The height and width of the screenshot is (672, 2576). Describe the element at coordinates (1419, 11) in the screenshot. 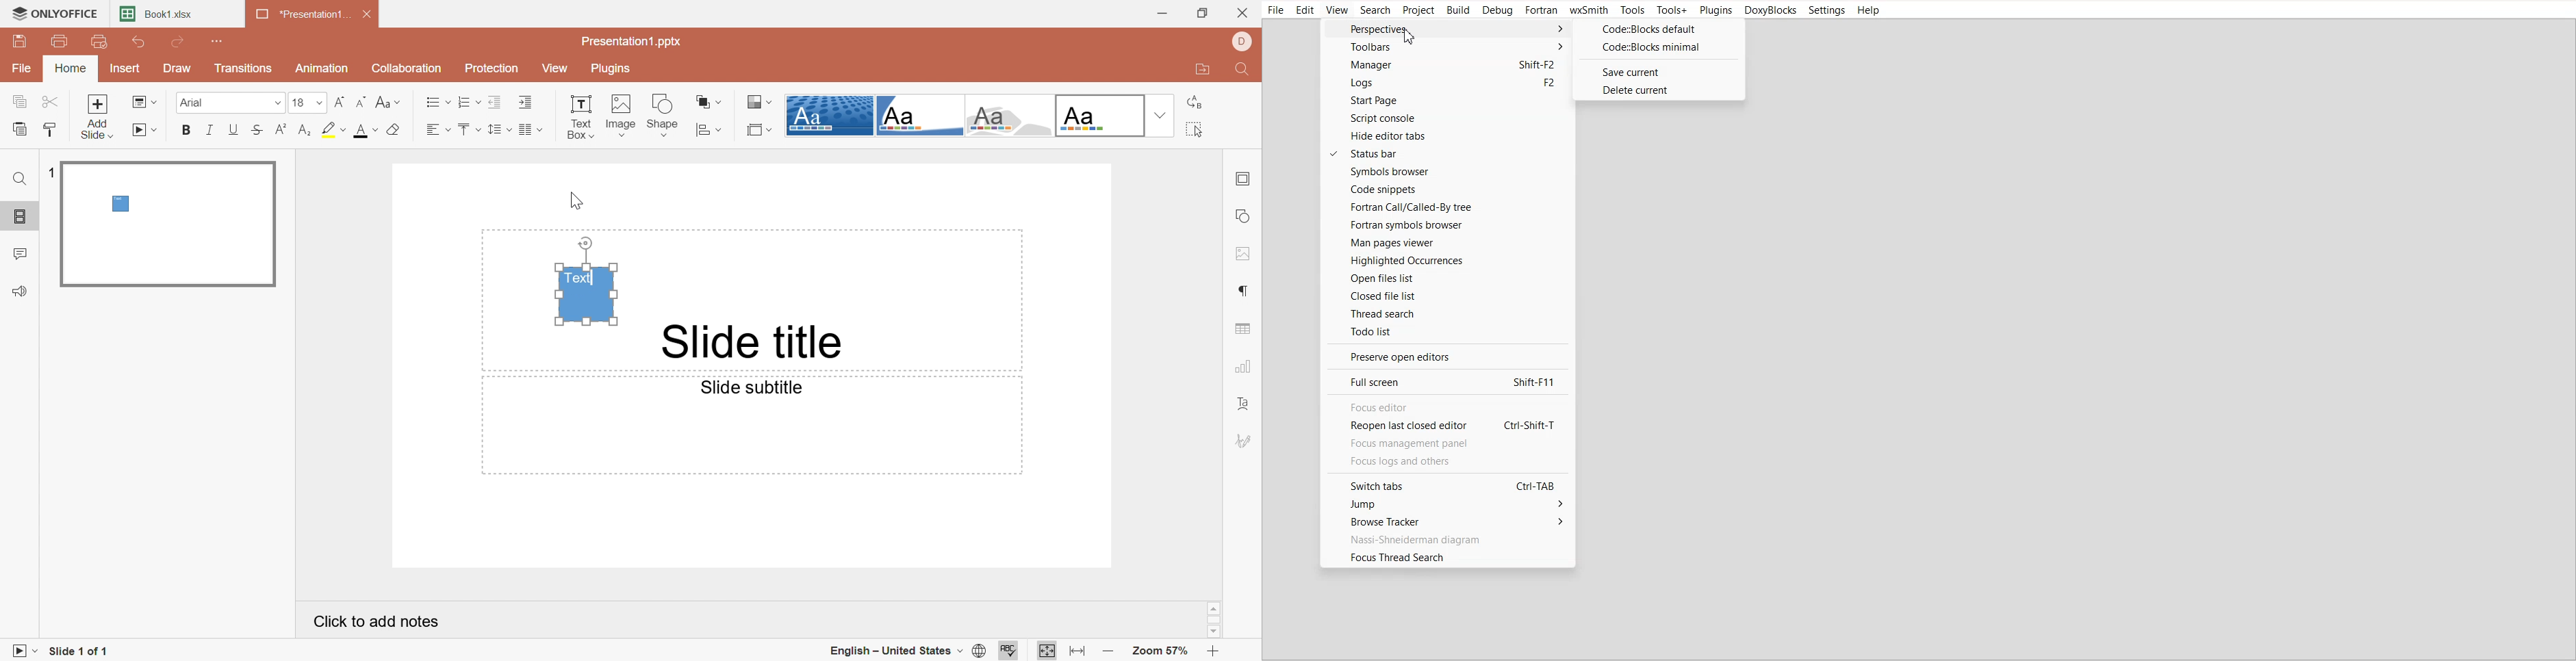

I see `Project` at that location.